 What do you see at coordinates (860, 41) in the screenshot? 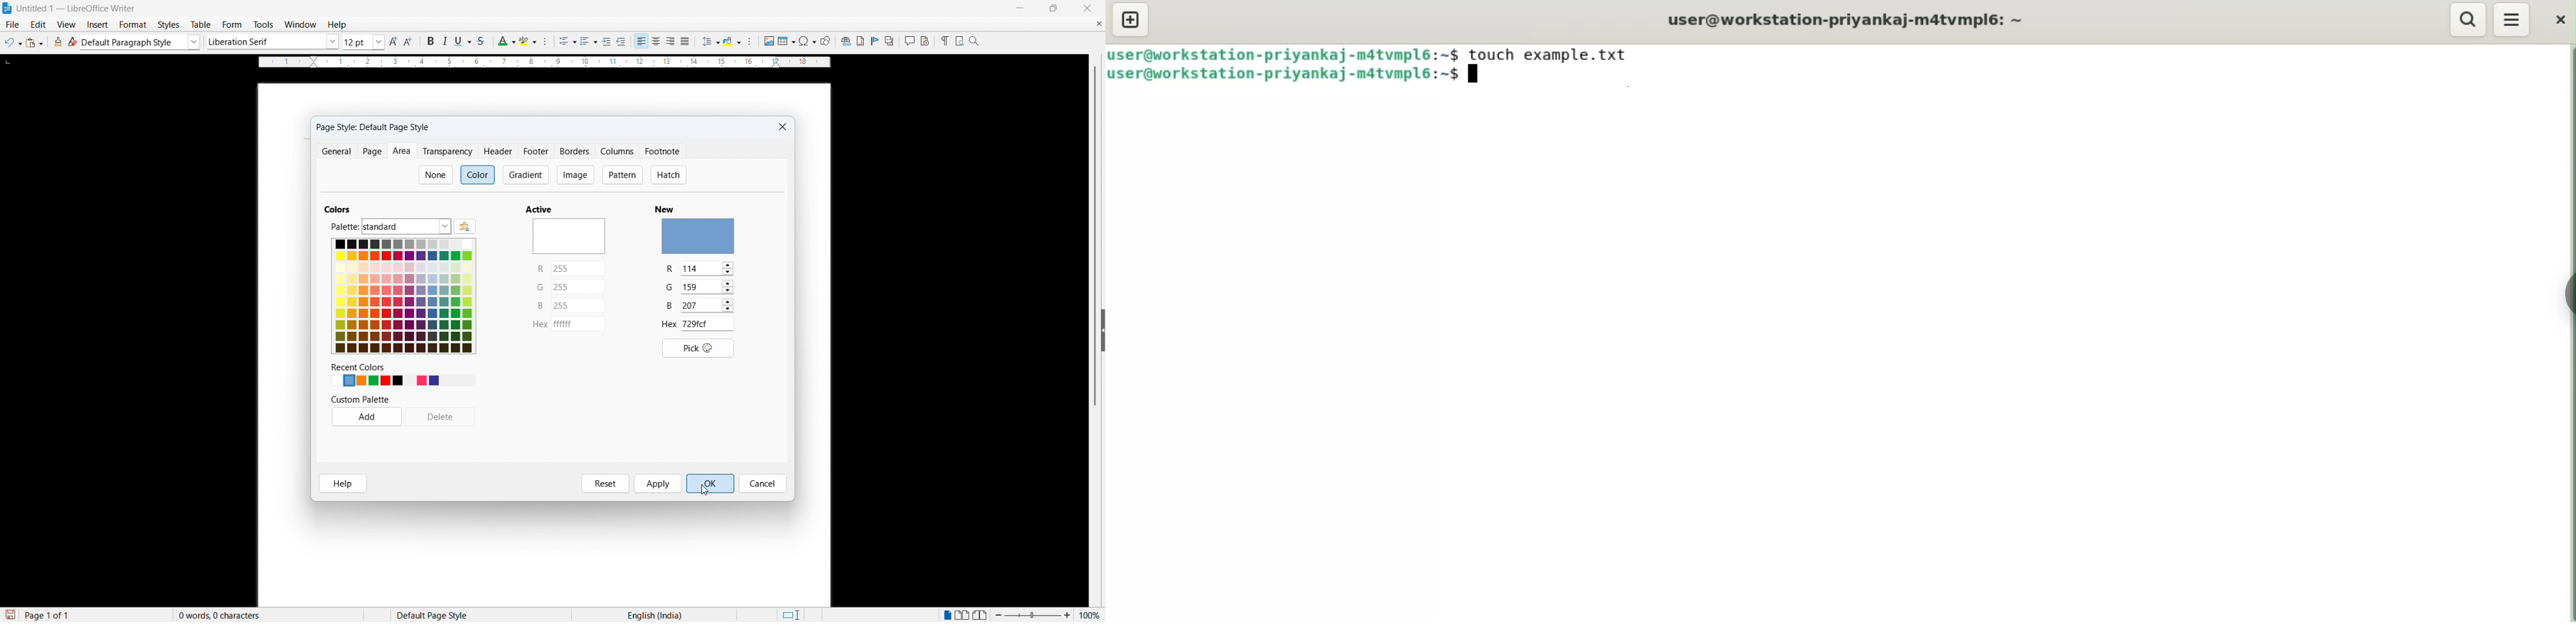
I see `Insert footnote ` at bounding box center [860, 41].